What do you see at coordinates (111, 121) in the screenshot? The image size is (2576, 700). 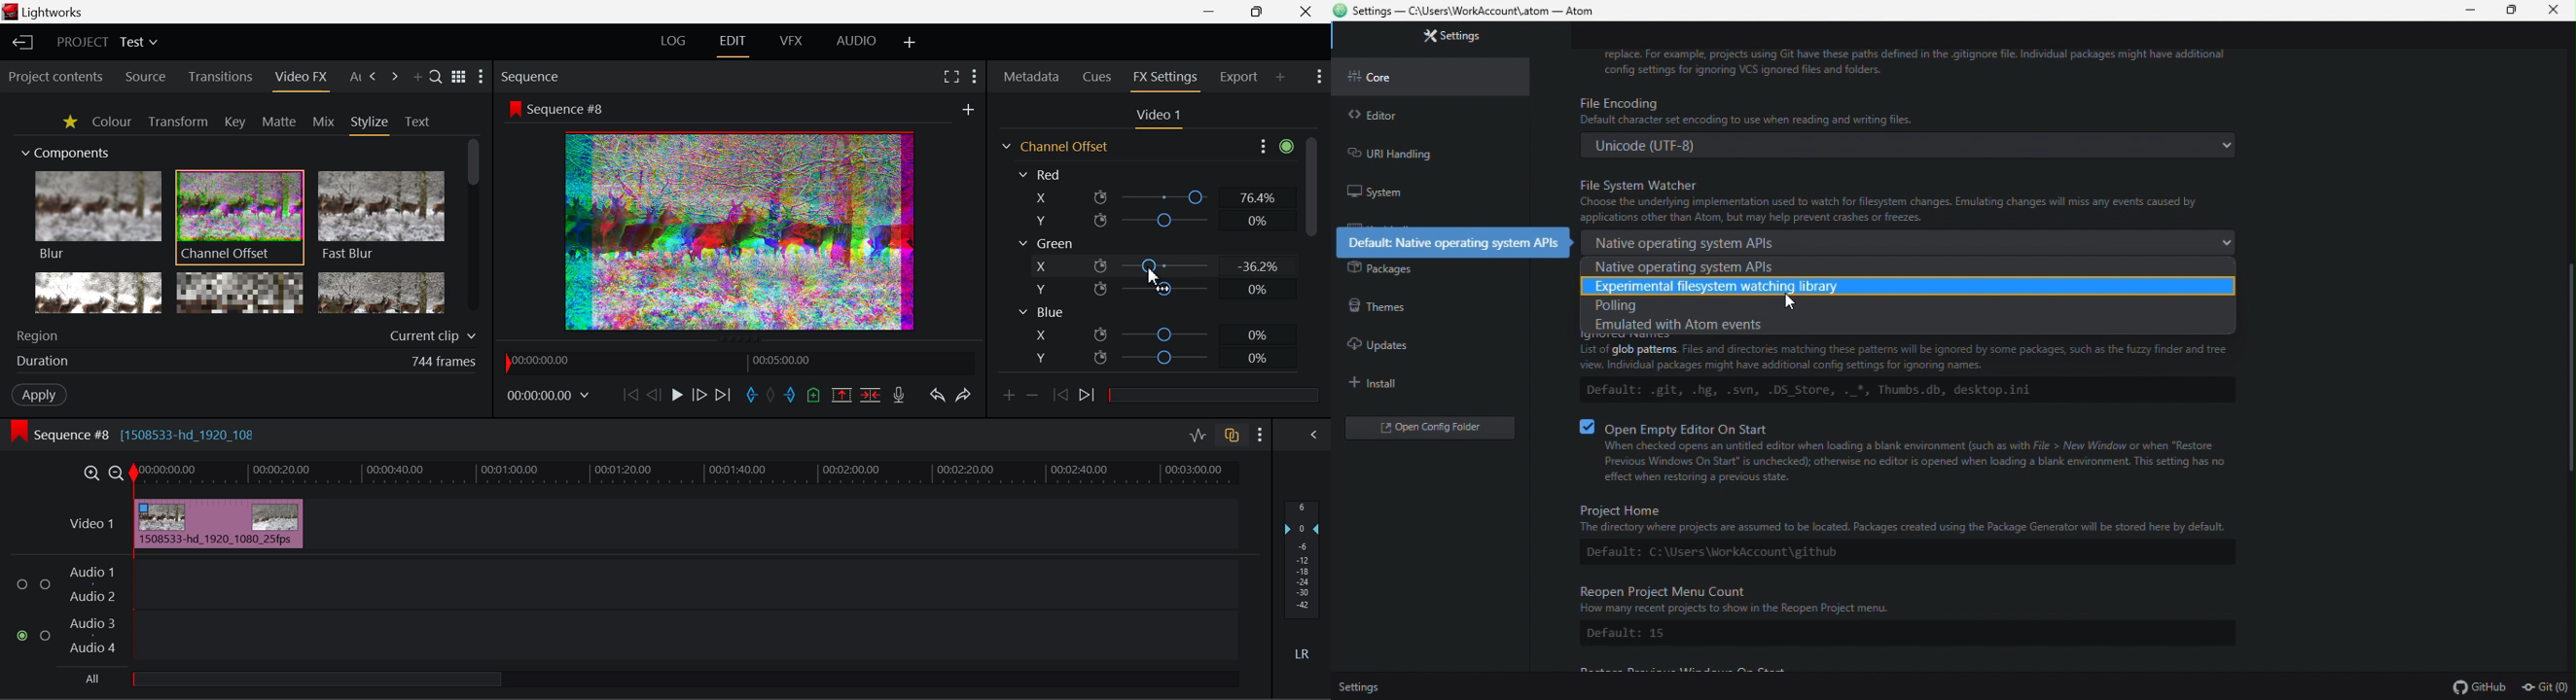 I see `Colour` at bounding box center [111, 121].